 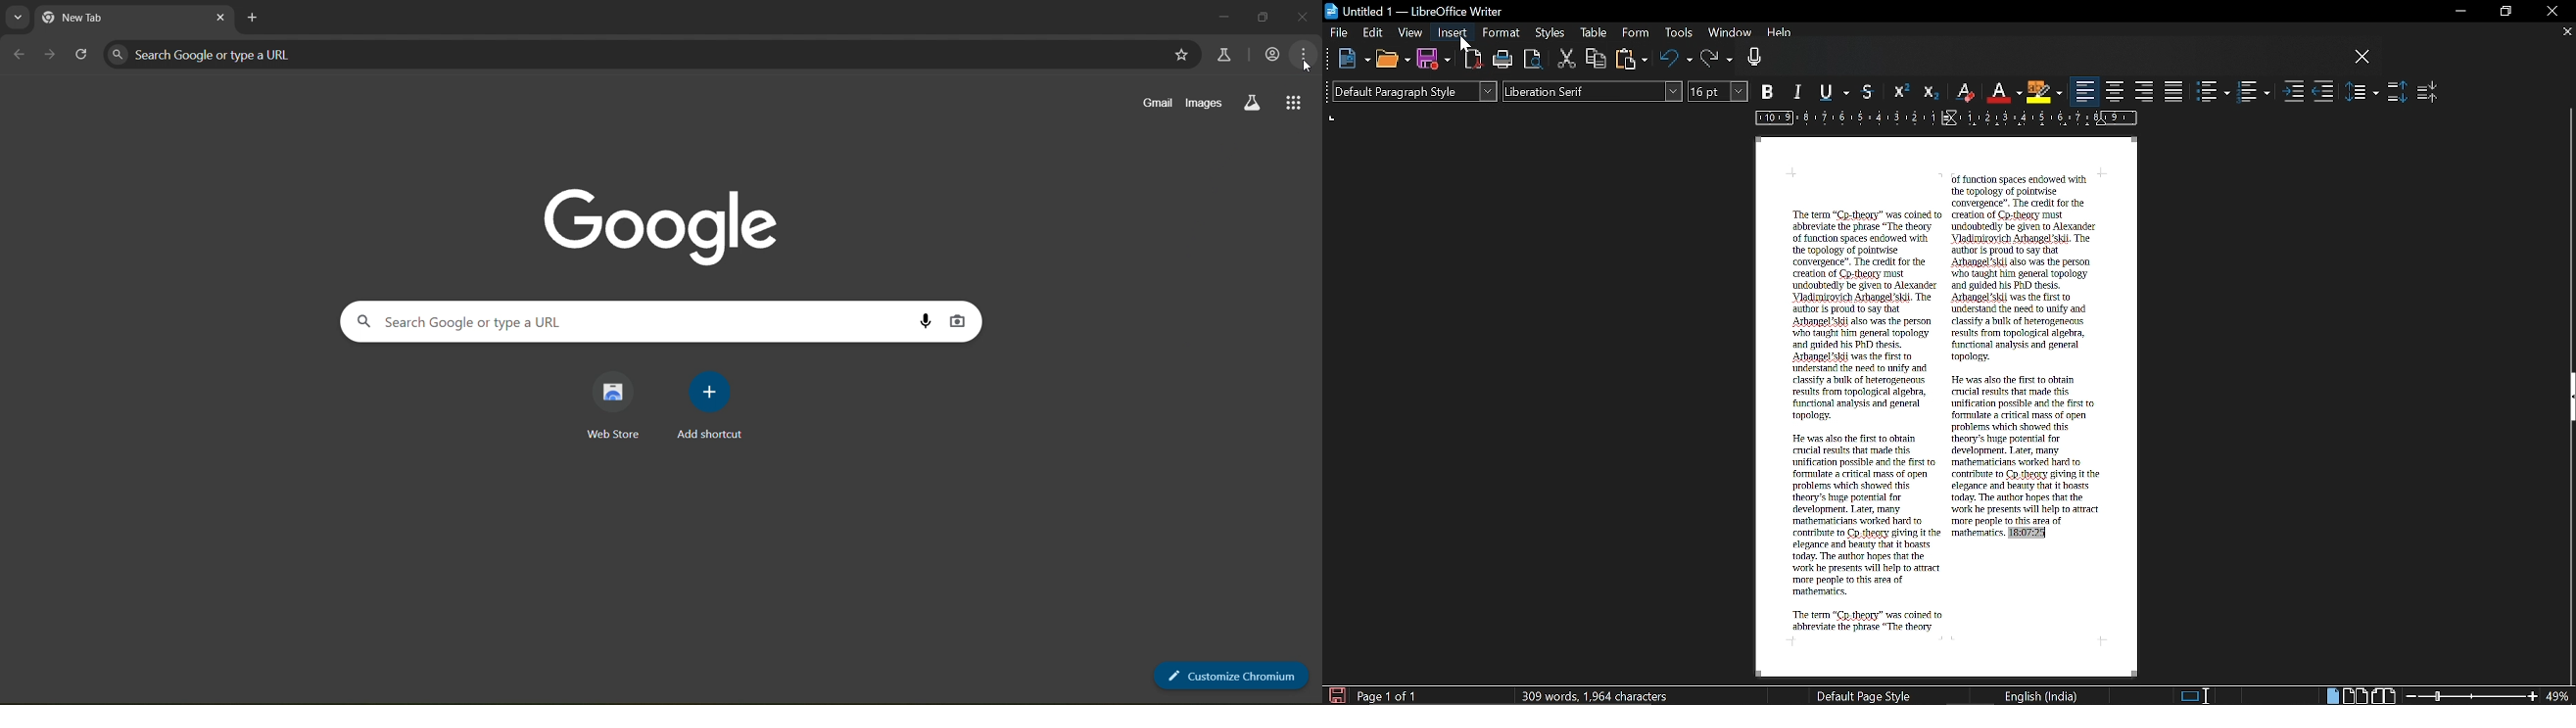 What do you see at coordinates (2196, 695) in the screenshot?
I see `Standard selection` at bounding box center [2196, 695].